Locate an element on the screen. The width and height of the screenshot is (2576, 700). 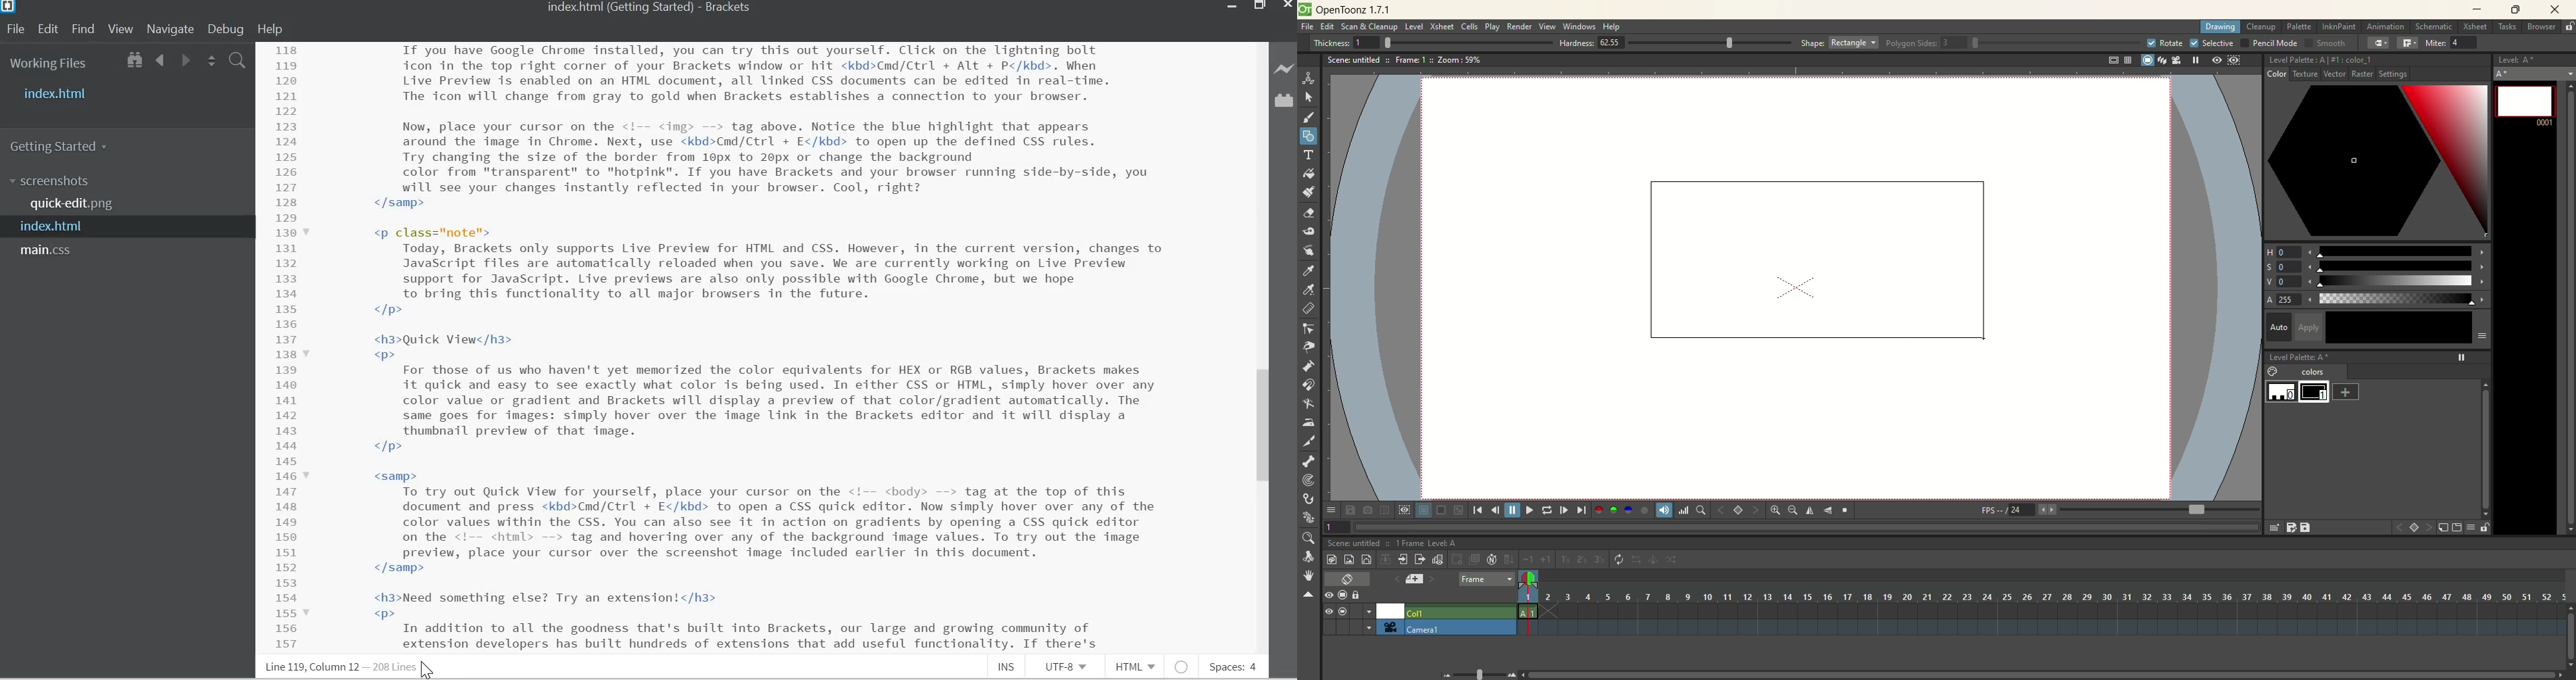
Live Preview is located at coordinates (1284, 69).